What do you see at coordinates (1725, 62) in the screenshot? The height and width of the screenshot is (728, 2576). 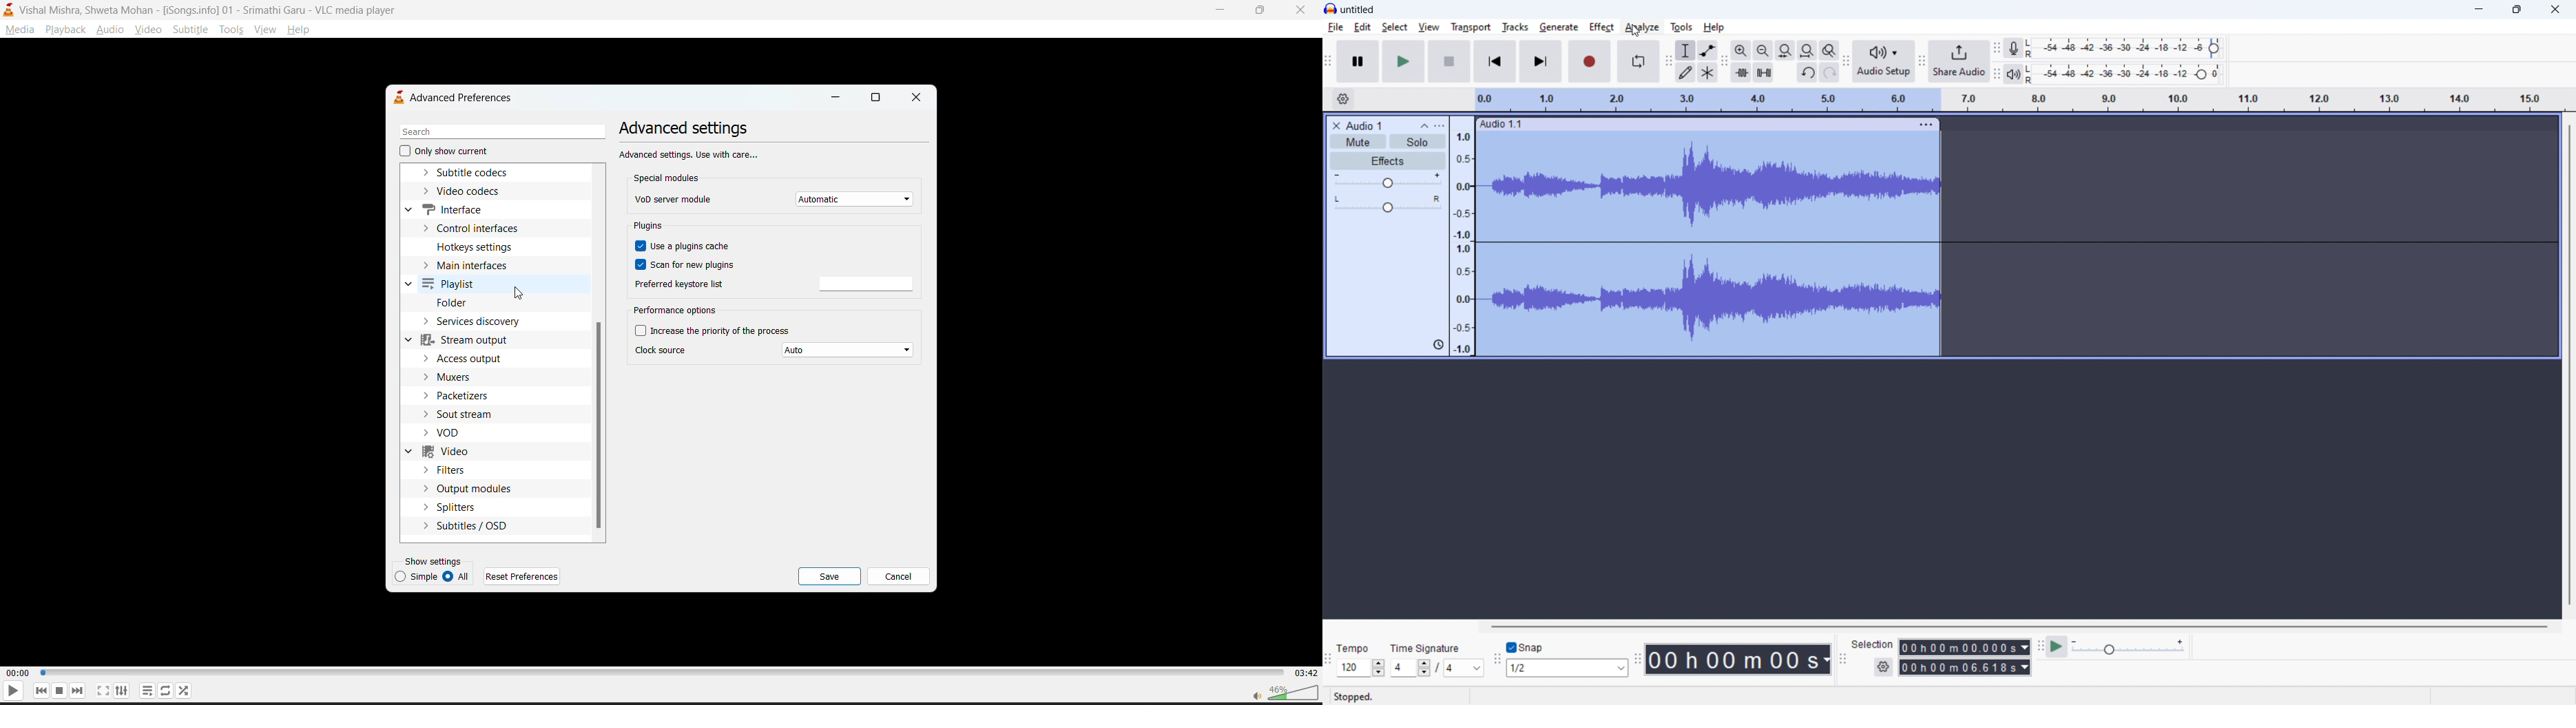 I see `edit toolbar` at bounding box center [1725, 62].